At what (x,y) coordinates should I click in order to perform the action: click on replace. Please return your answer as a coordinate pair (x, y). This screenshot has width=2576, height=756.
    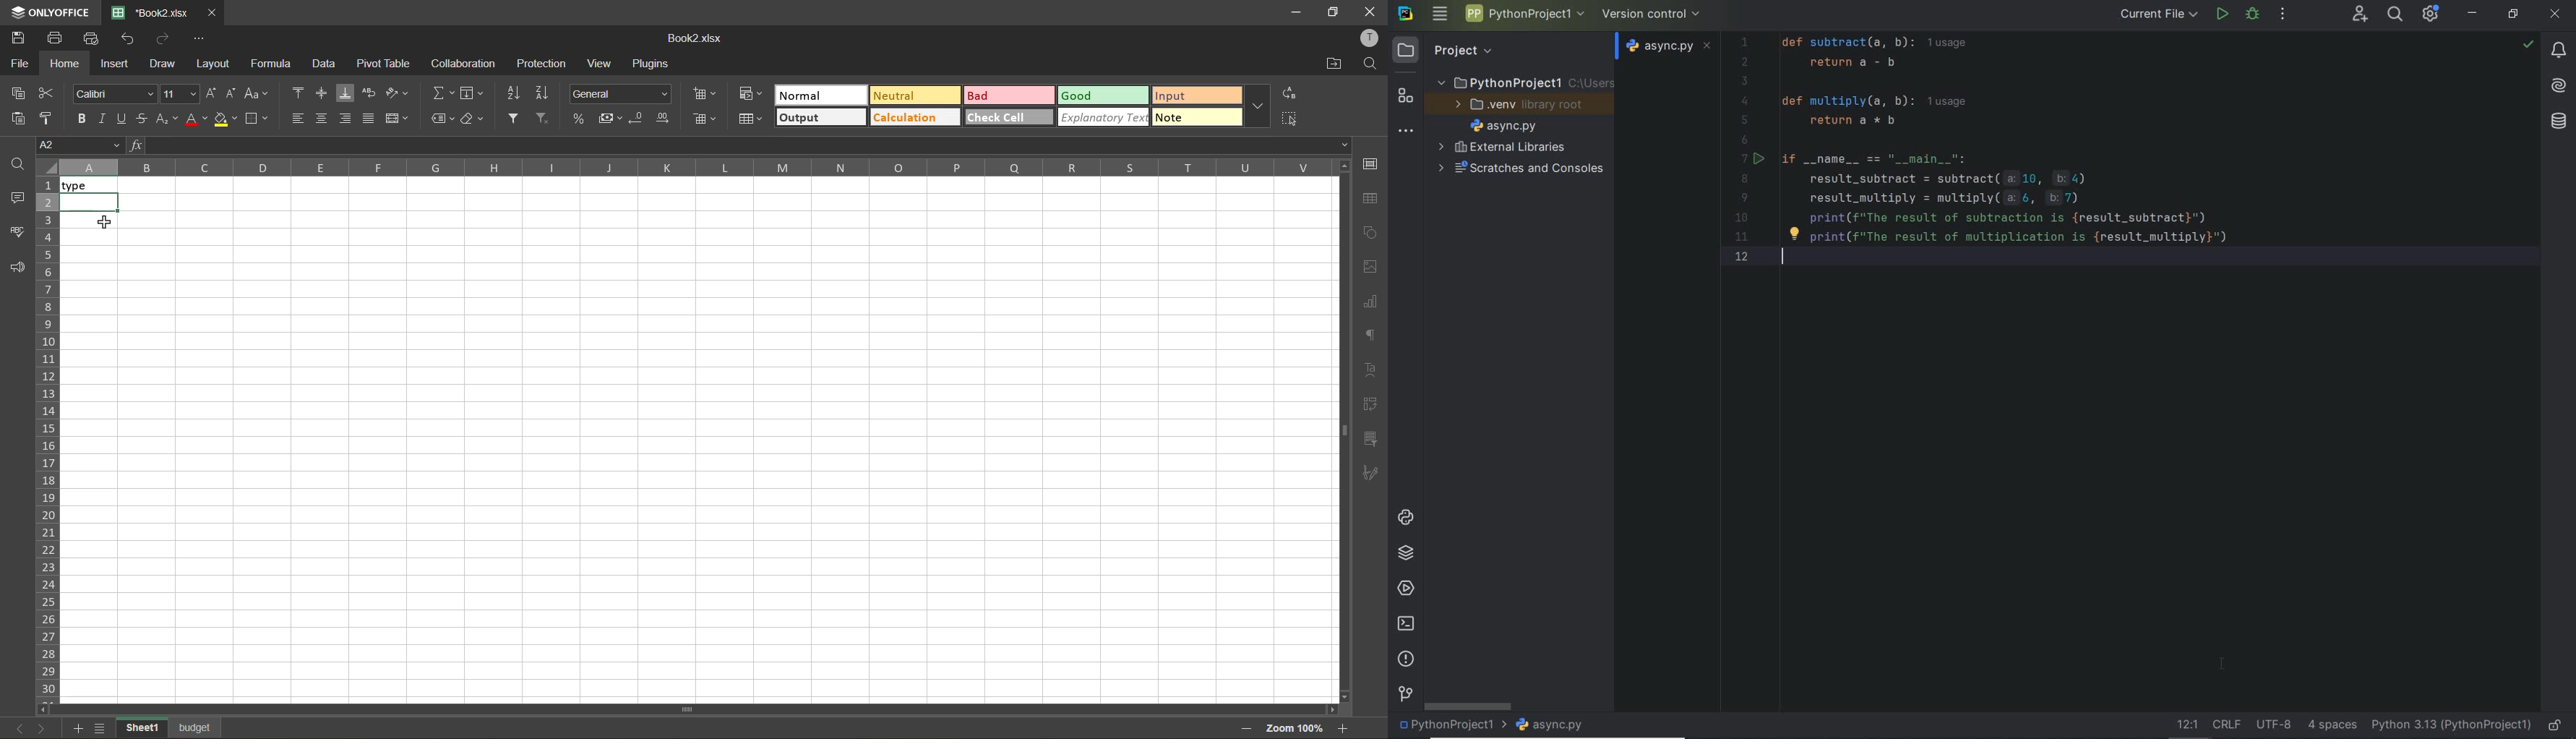
    Looking at the image, I should click on (1289, 93).